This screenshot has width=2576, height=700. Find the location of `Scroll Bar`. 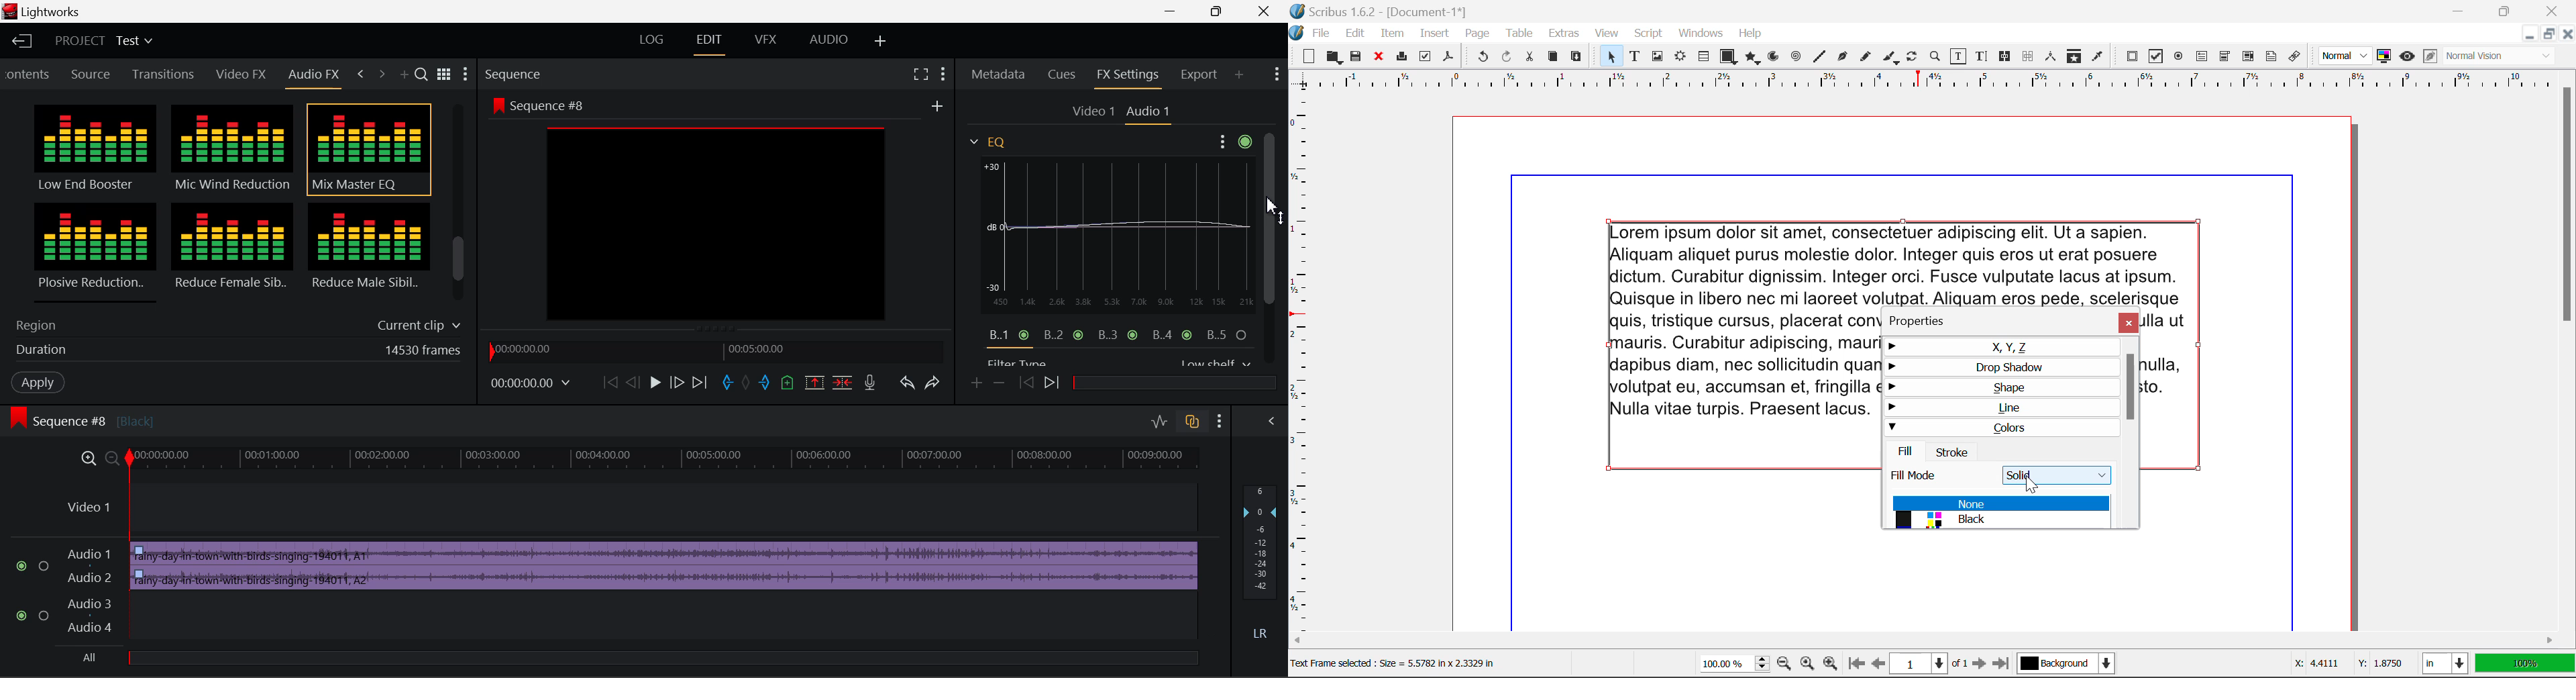

Scroll Bar is located at coordinates (2133, 432).